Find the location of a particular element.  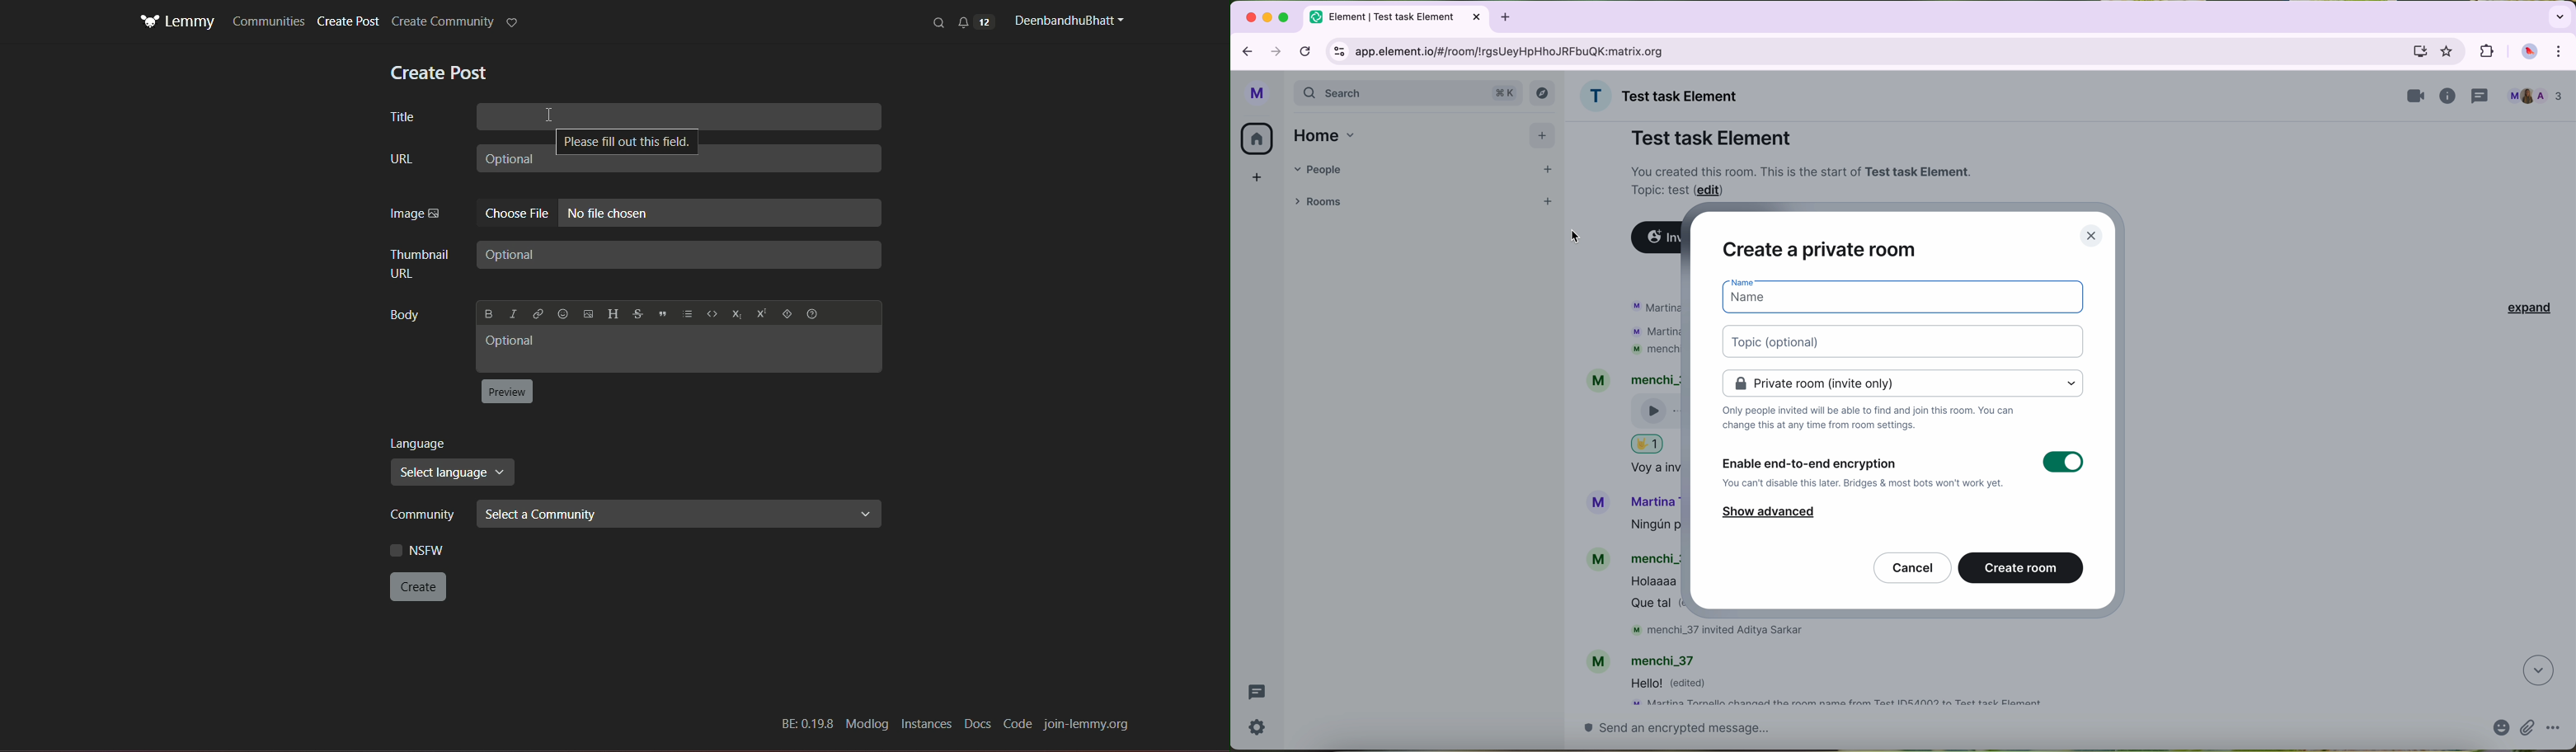

search bar is located at coordinates (1409, 94).